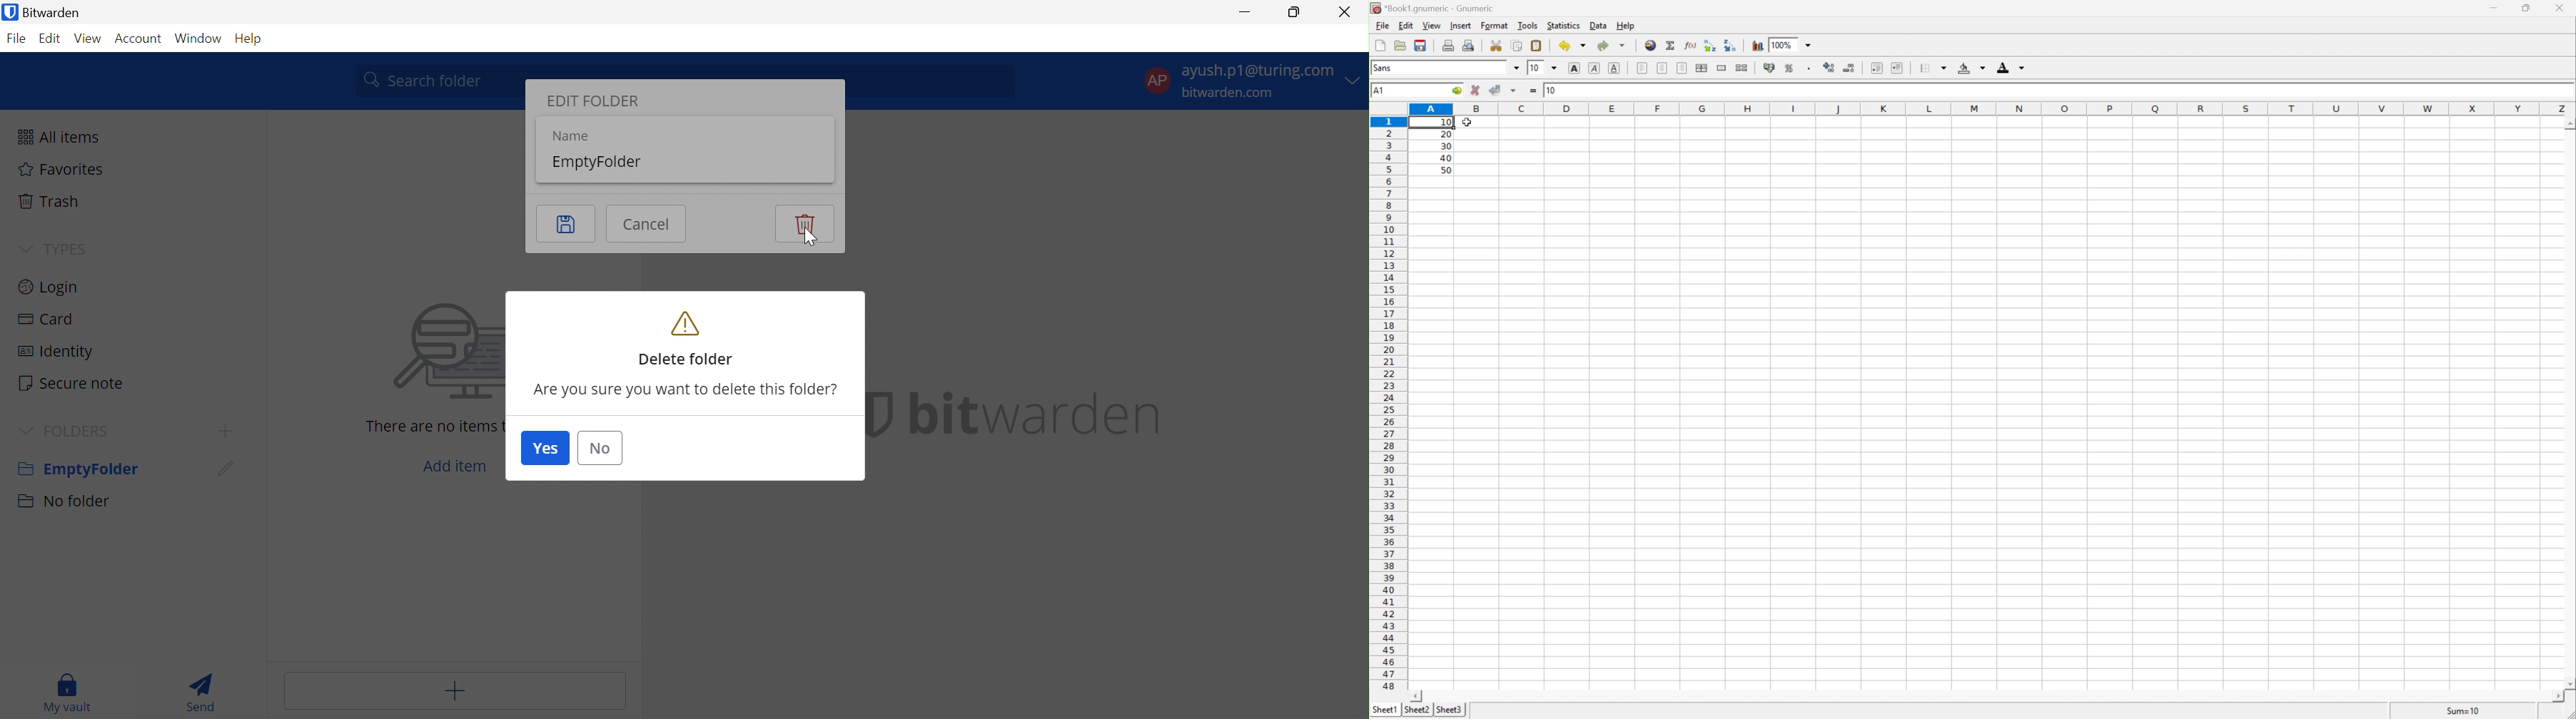 The width and height of the screenshot is (2576, 728). I want to click on Foreground, so click(2011, 66).